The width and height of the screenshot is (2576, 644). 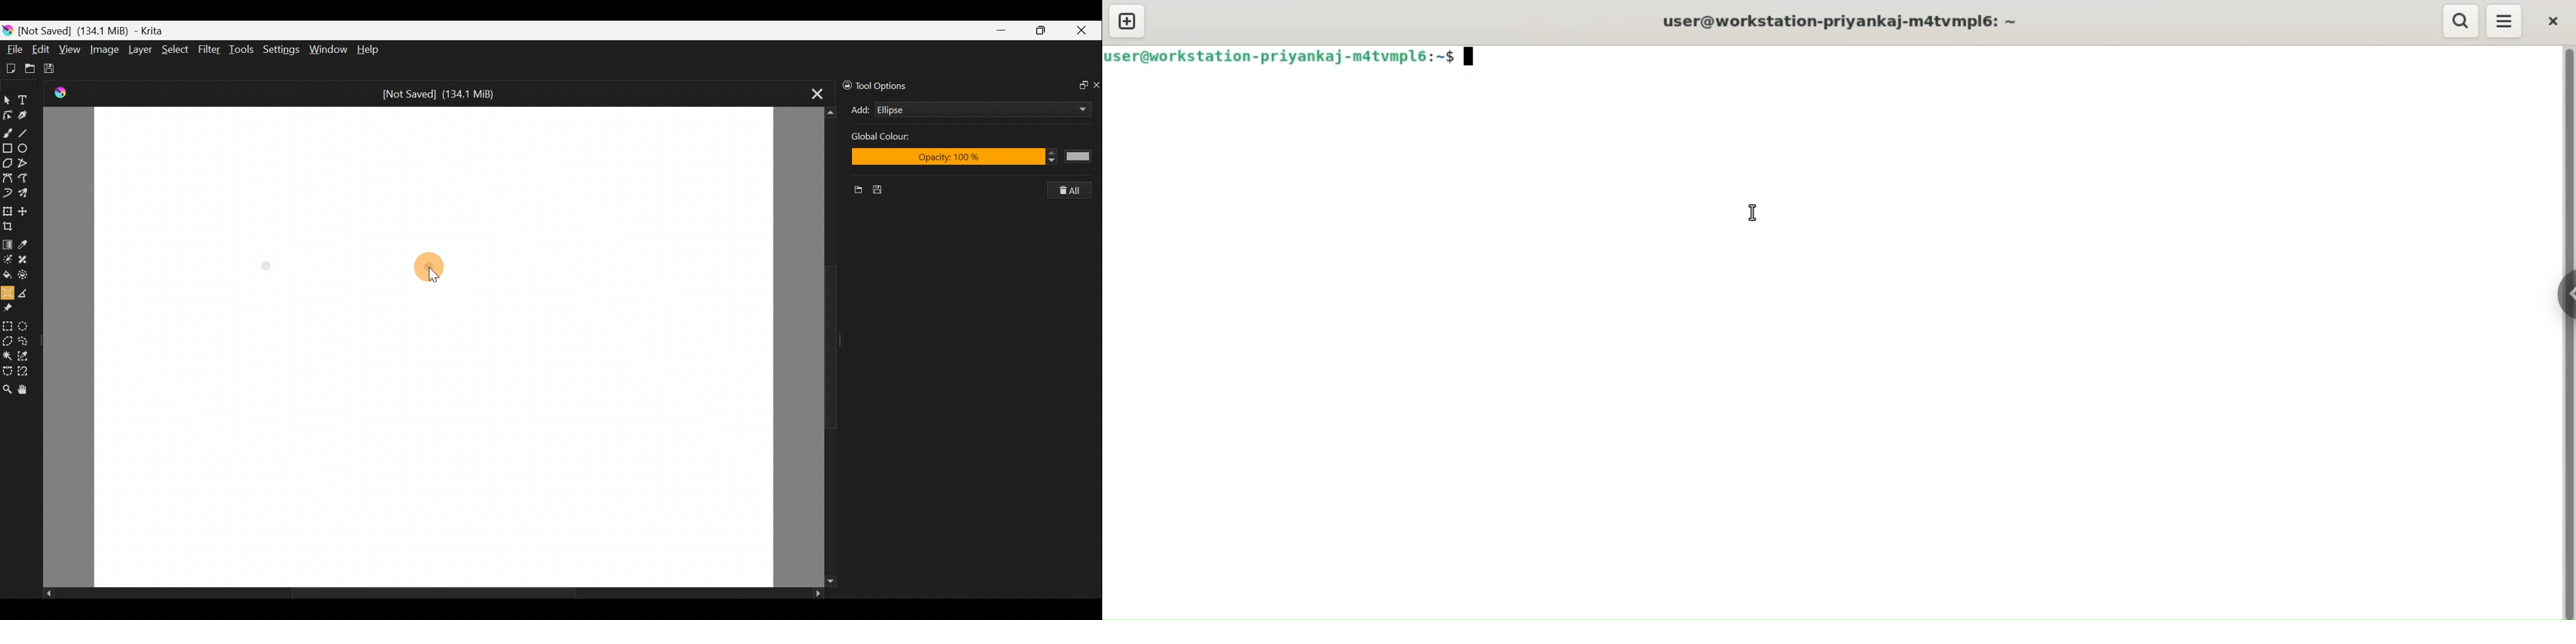 I want to click on menu, so click(x=2505, y=22).